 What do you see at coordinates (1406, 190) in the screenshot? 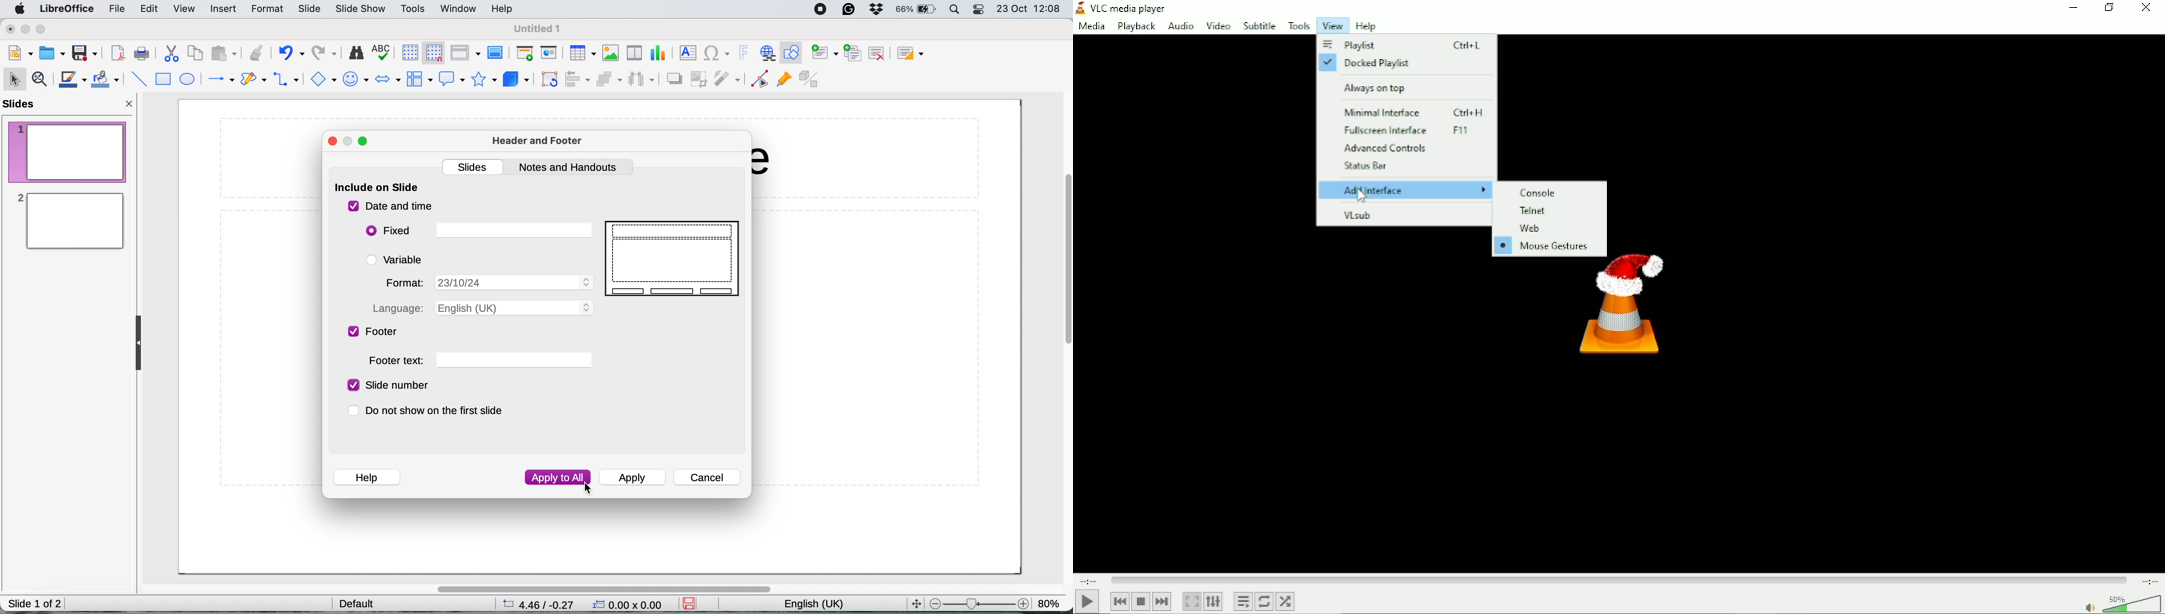
I see `Add interface` at bounding box center [1406, 190].